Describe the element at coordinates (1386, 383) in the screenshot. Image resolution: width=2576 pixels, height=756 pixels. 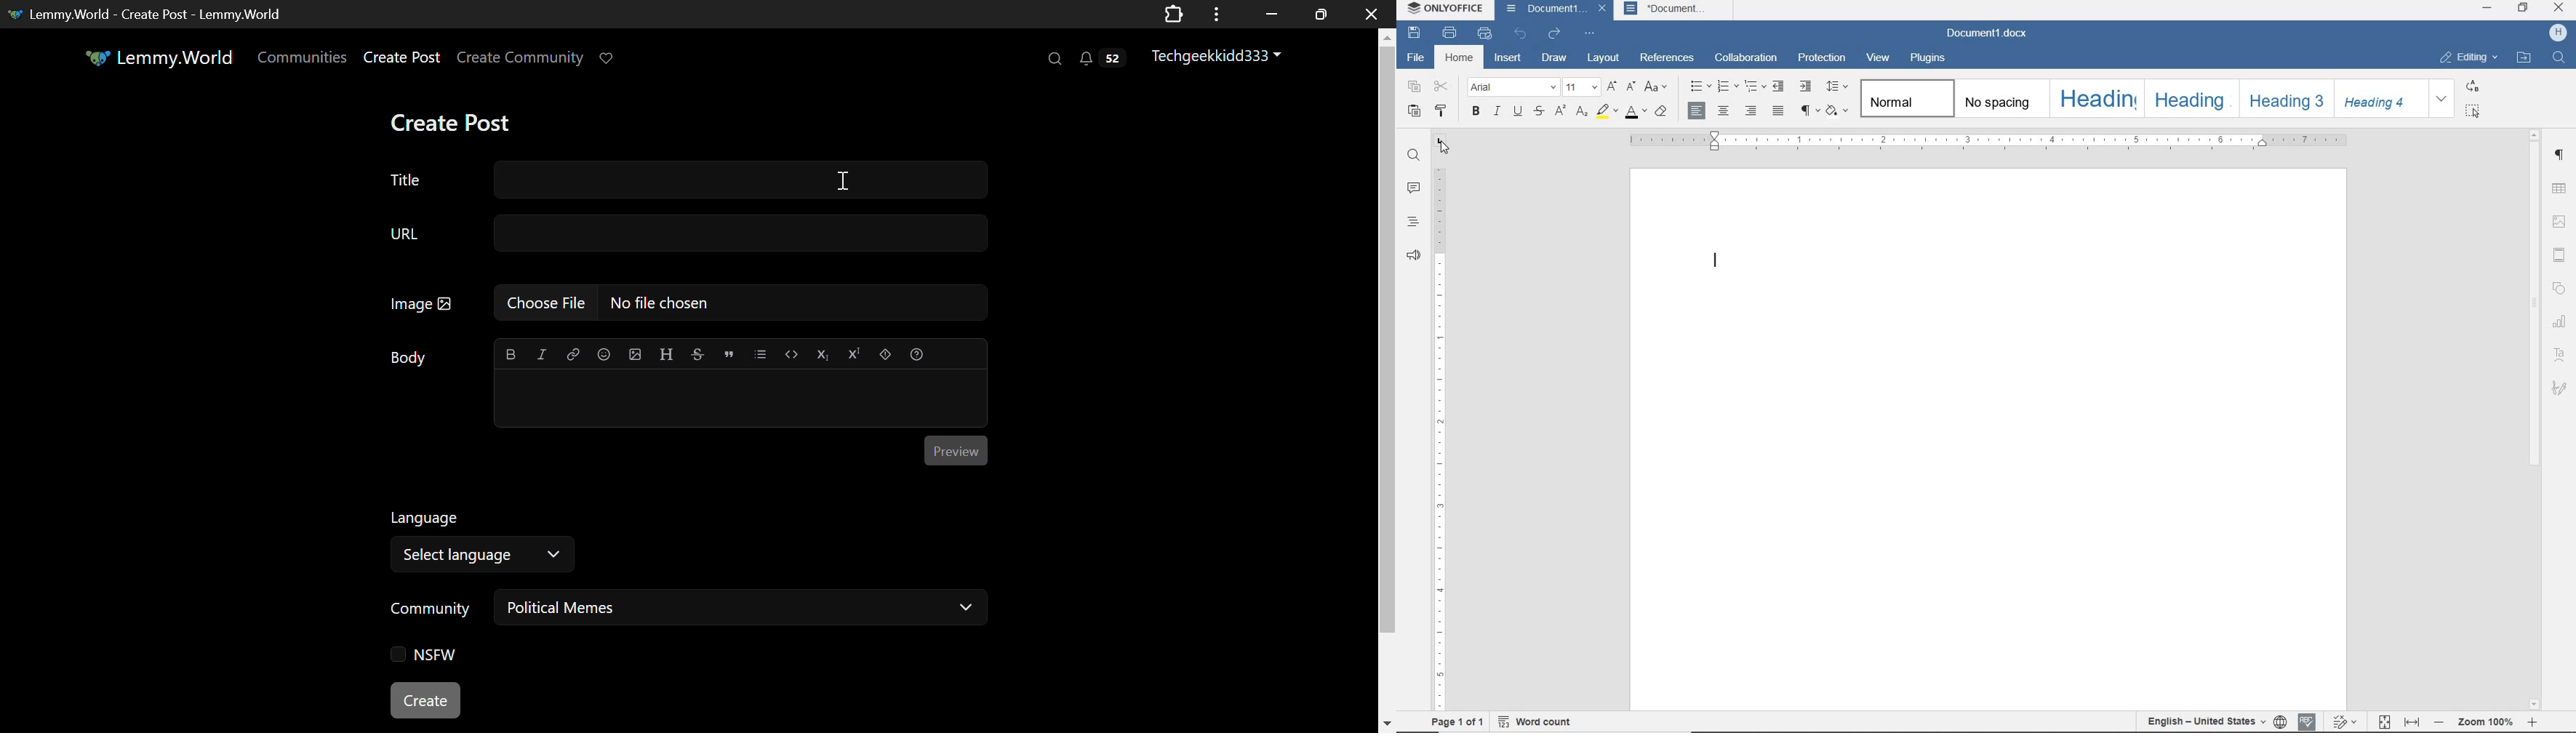
I see `Vertical Scroll Bar` at that location.